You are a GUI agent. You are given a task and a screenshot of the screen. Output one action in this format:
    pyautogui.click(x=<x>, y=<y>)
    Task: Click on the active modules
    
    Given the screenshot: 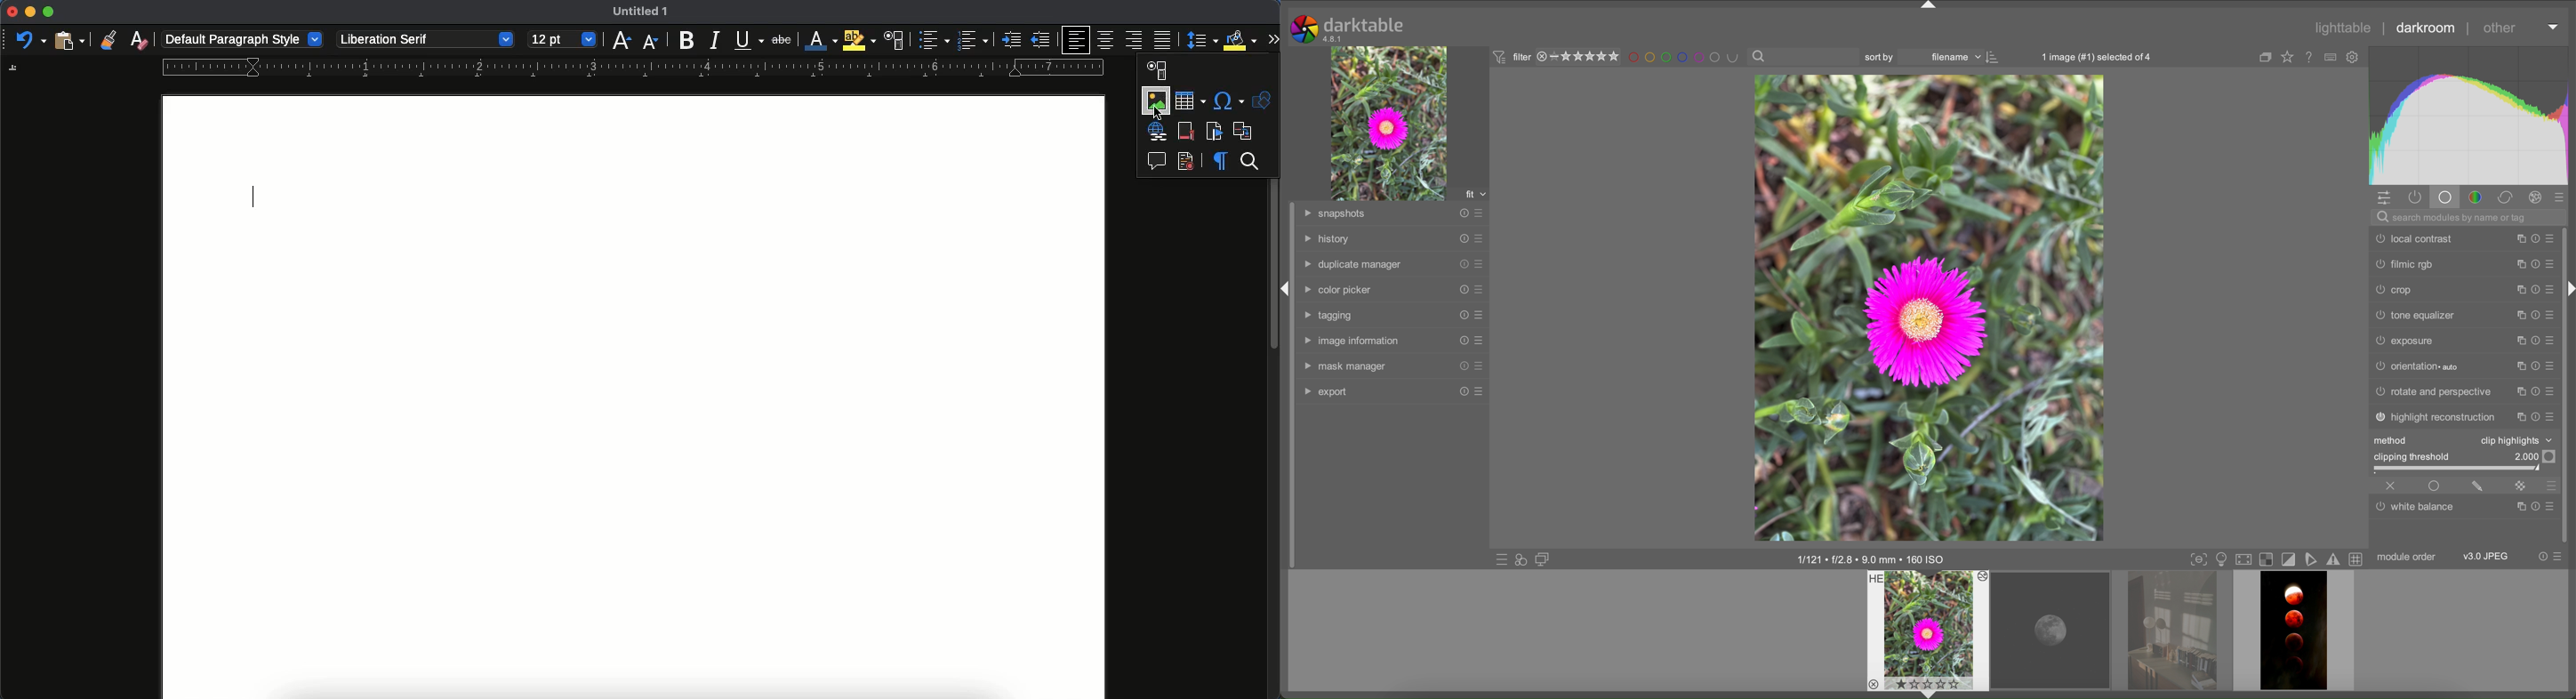 What is the action you would take?
    pyautogui.click(x=2415, y=198)
    